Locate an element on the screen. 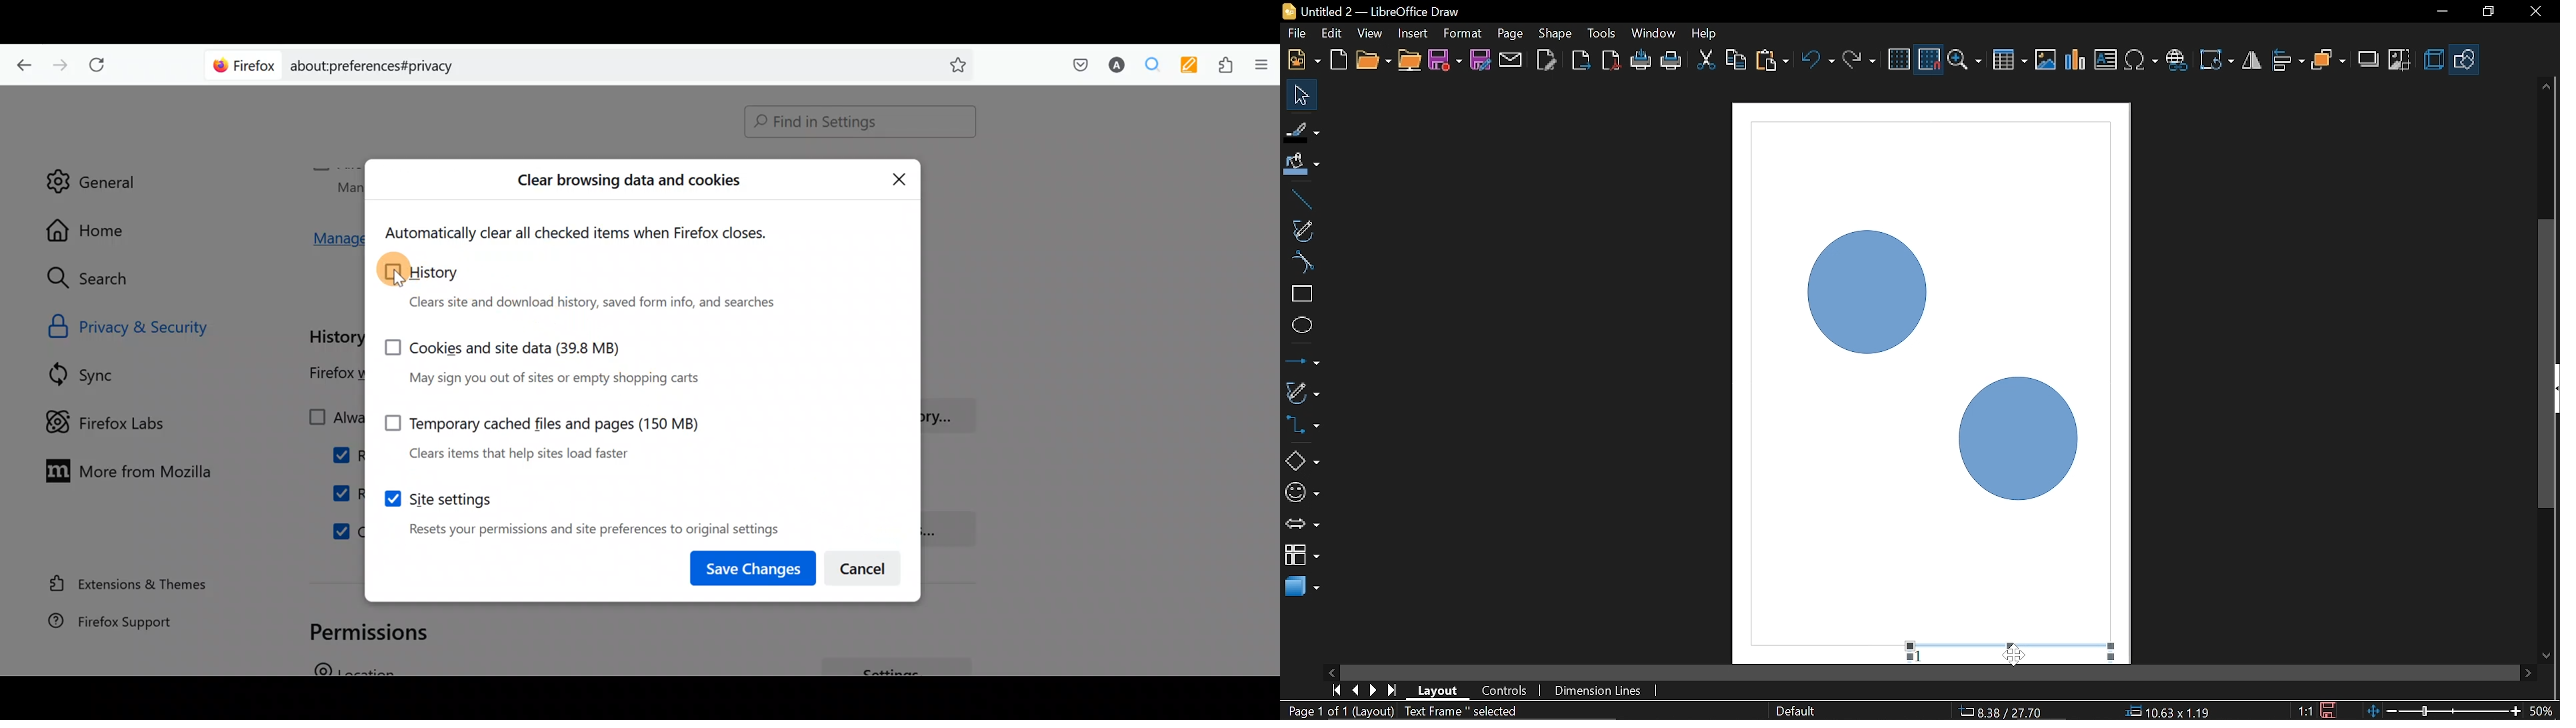  MOve right is located at coordinates (2528, 672).